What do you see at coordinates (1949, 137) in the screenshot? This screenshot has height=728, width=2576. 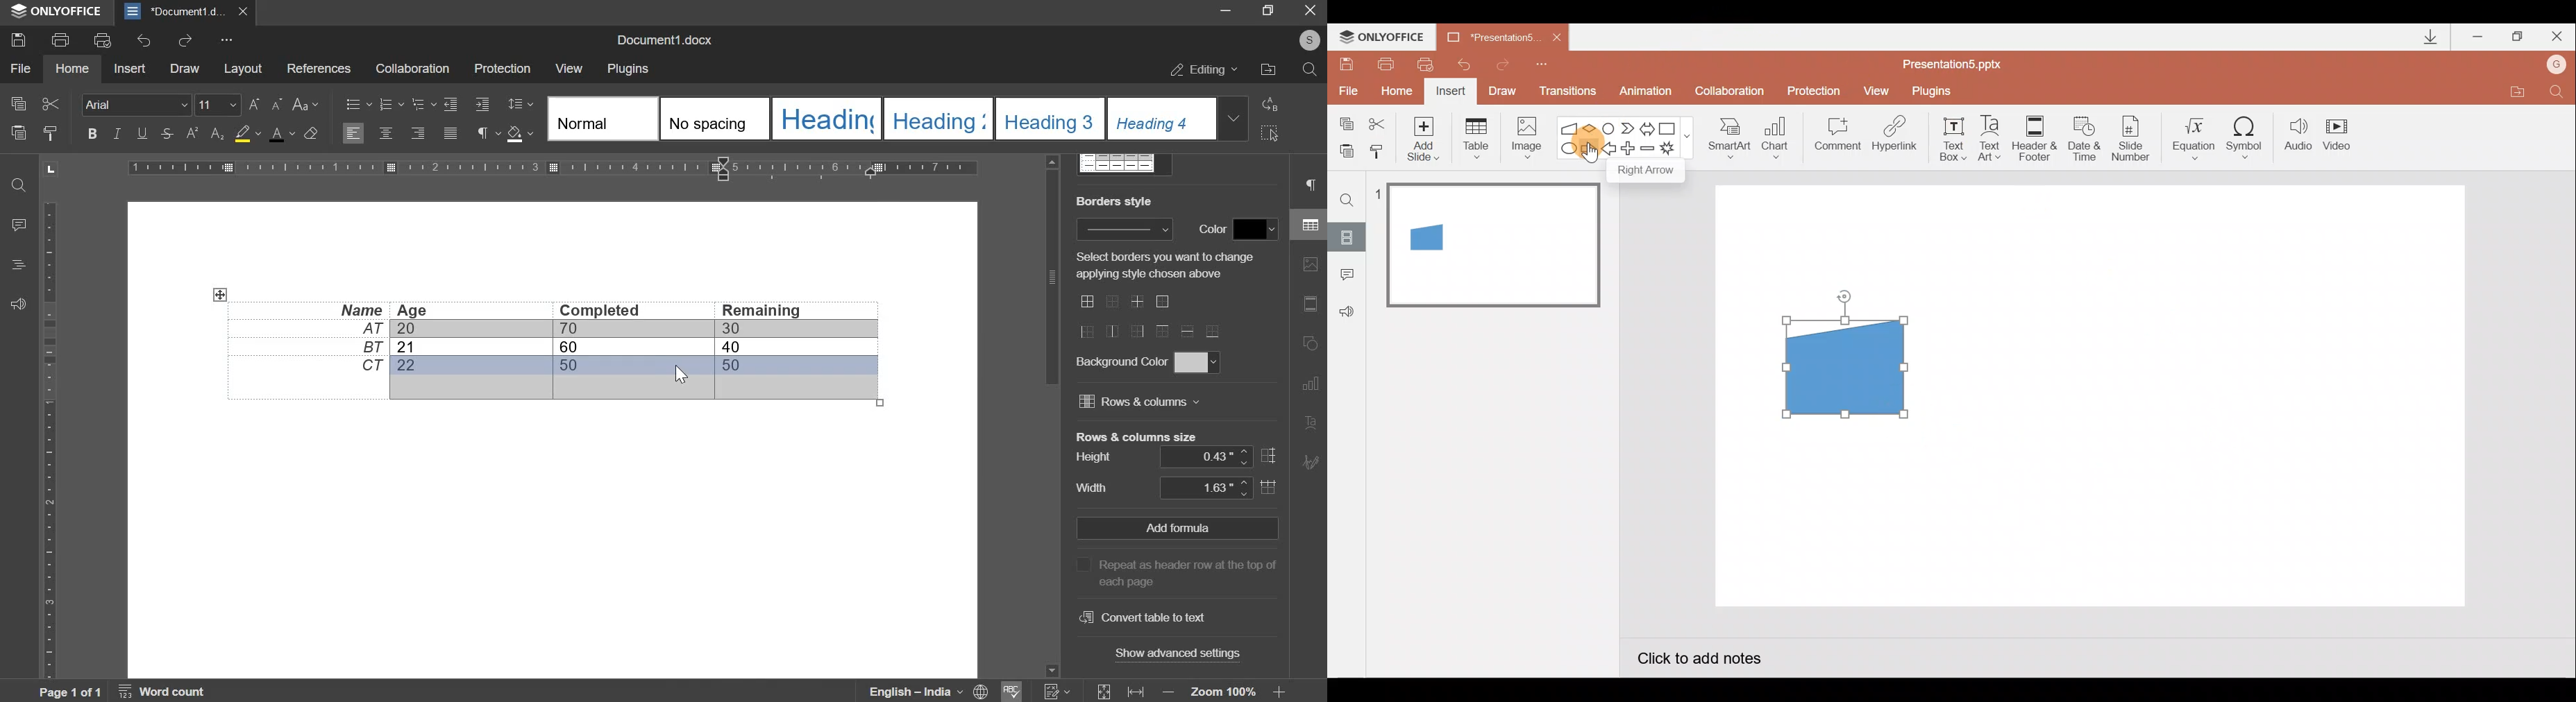 I see `Text box` at bounding box center [1949, 137].